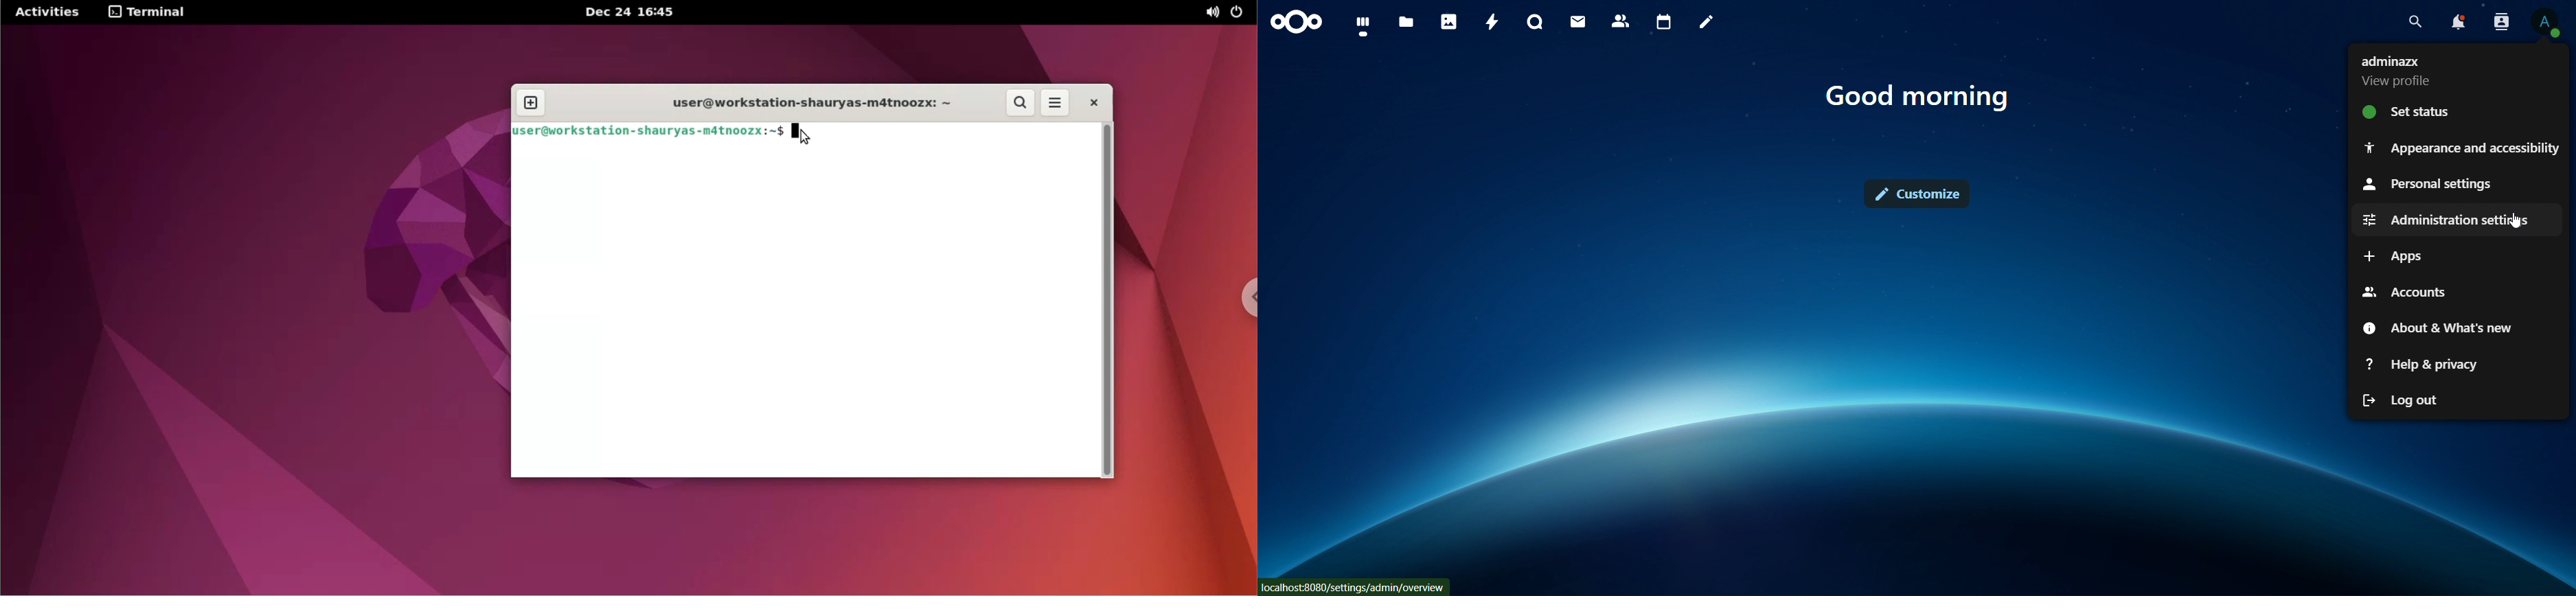 The image size is (2576, 616). What do you see at coordinates (2452, 21) in the screenshot?
I see `notifications` at bounding box center [2452, 21].